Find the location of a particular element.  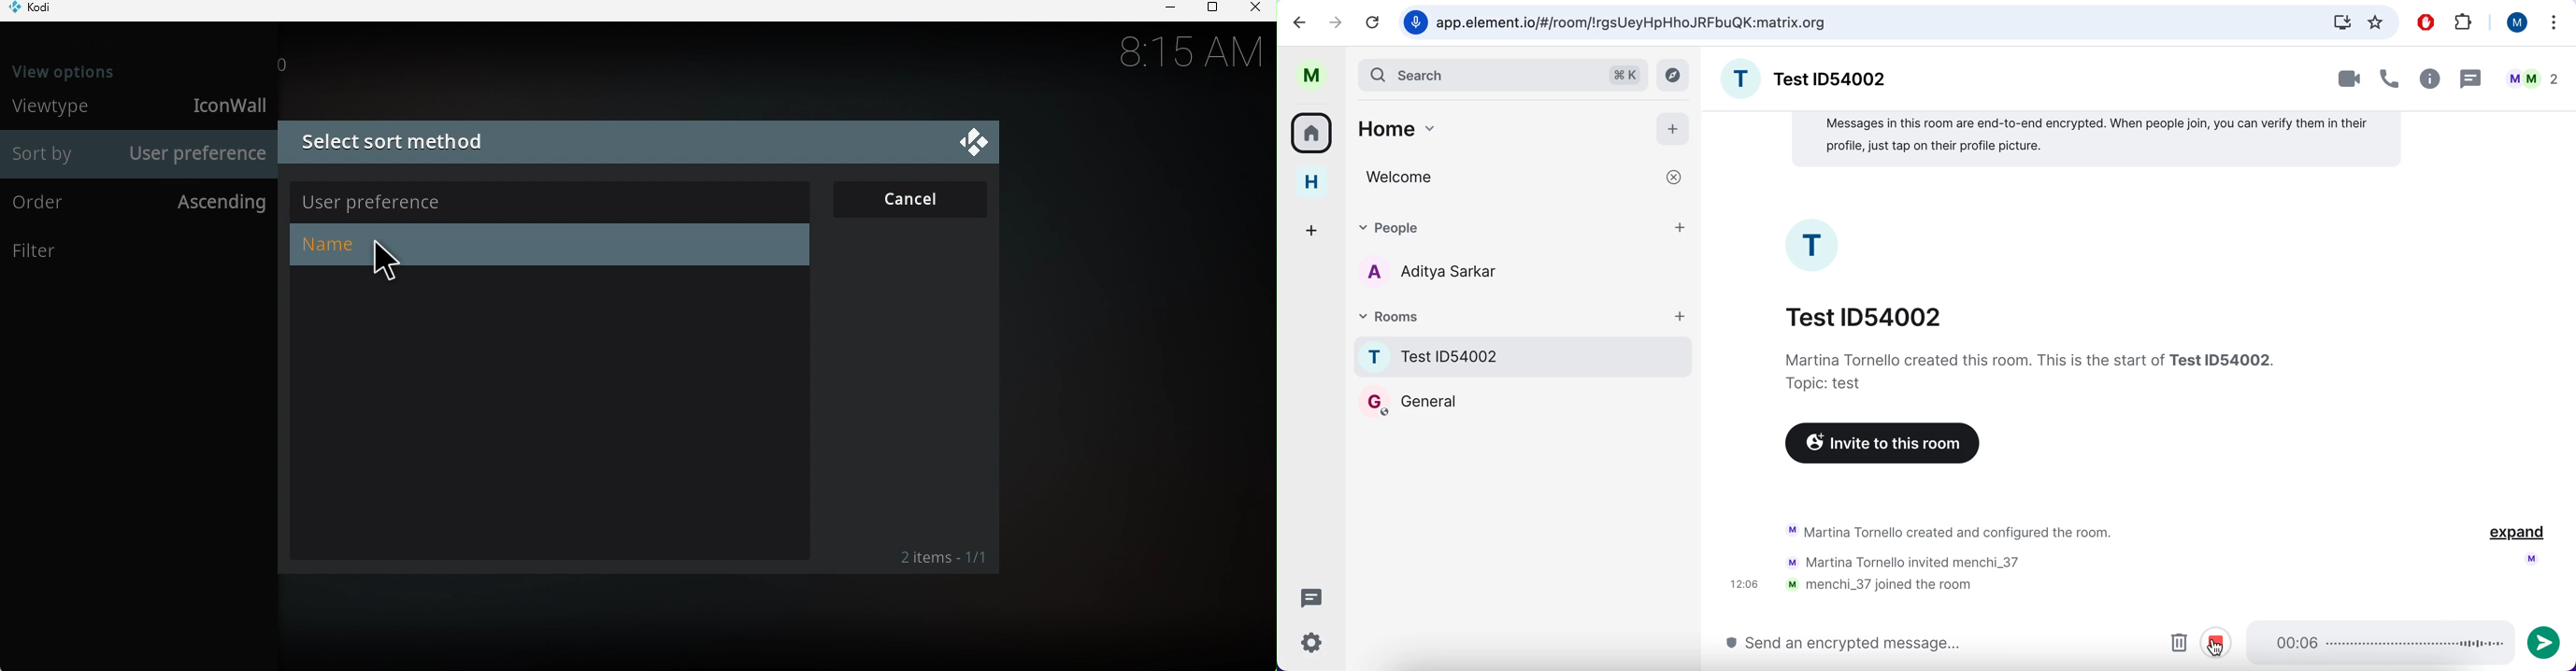

Close is located at coordinates (971, 142).